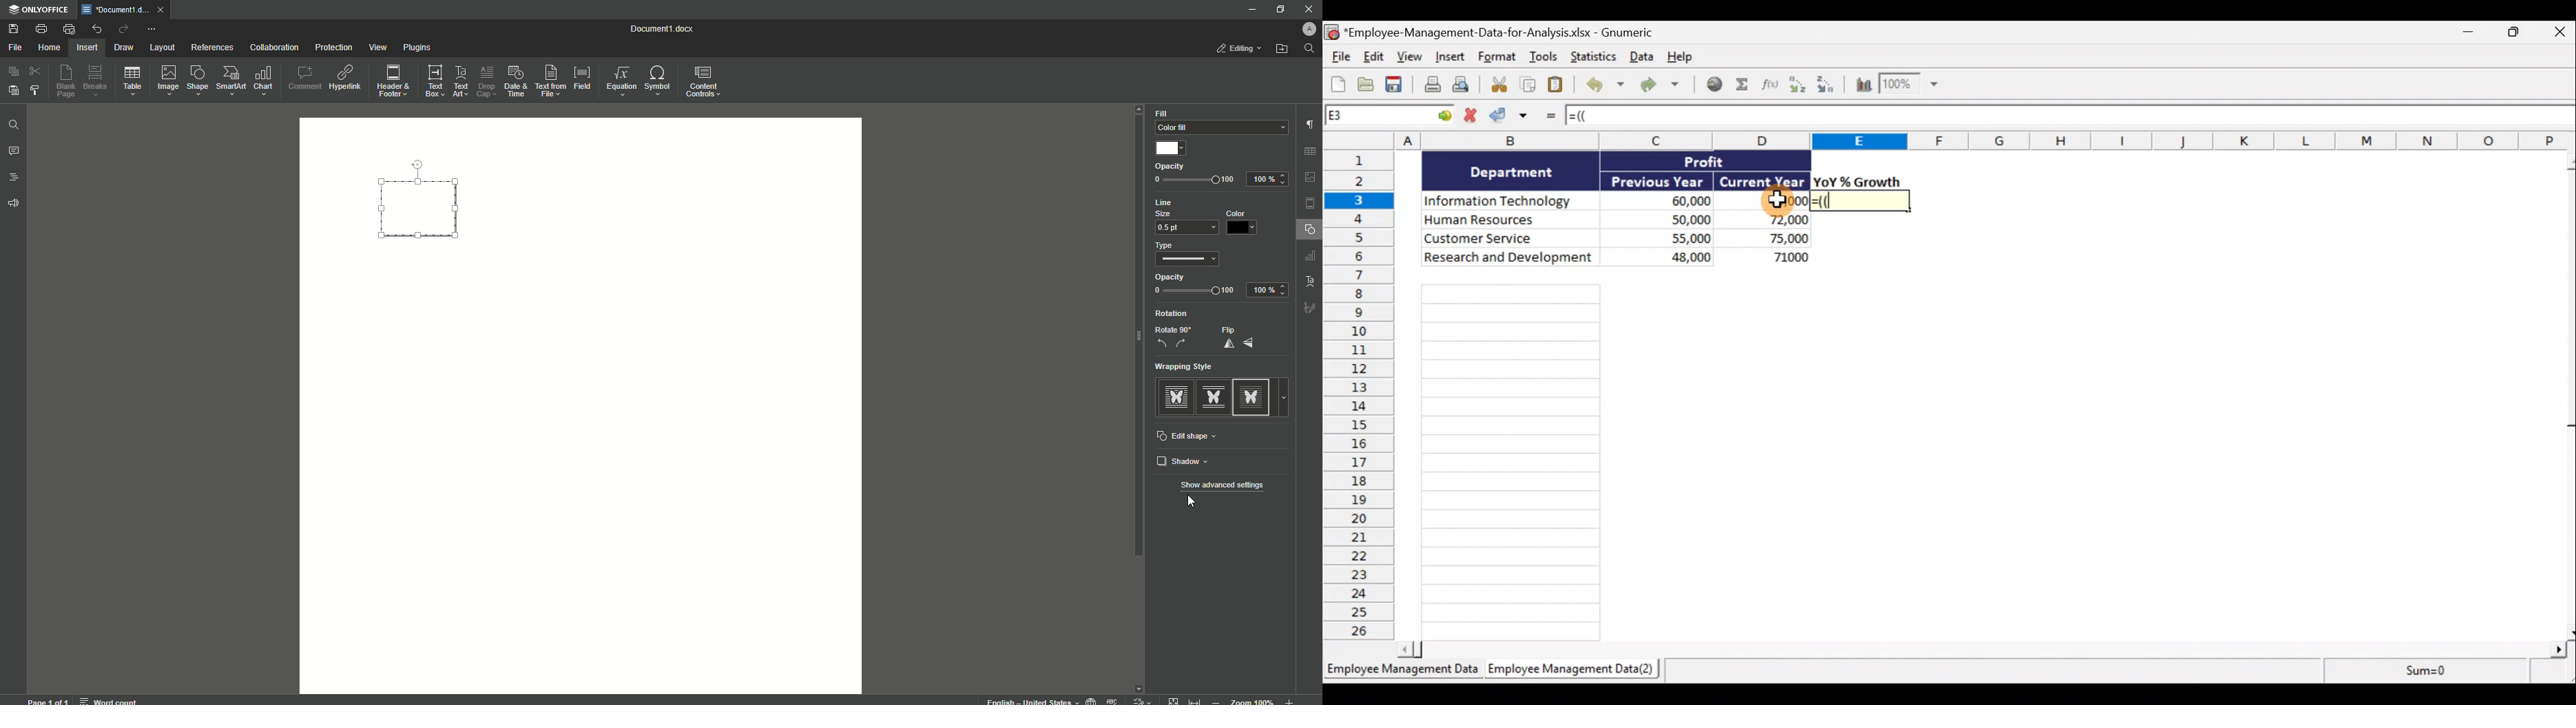  Describe the element at coordinates (1224, 461) in the screenshot. I see `Shadow` at that location.